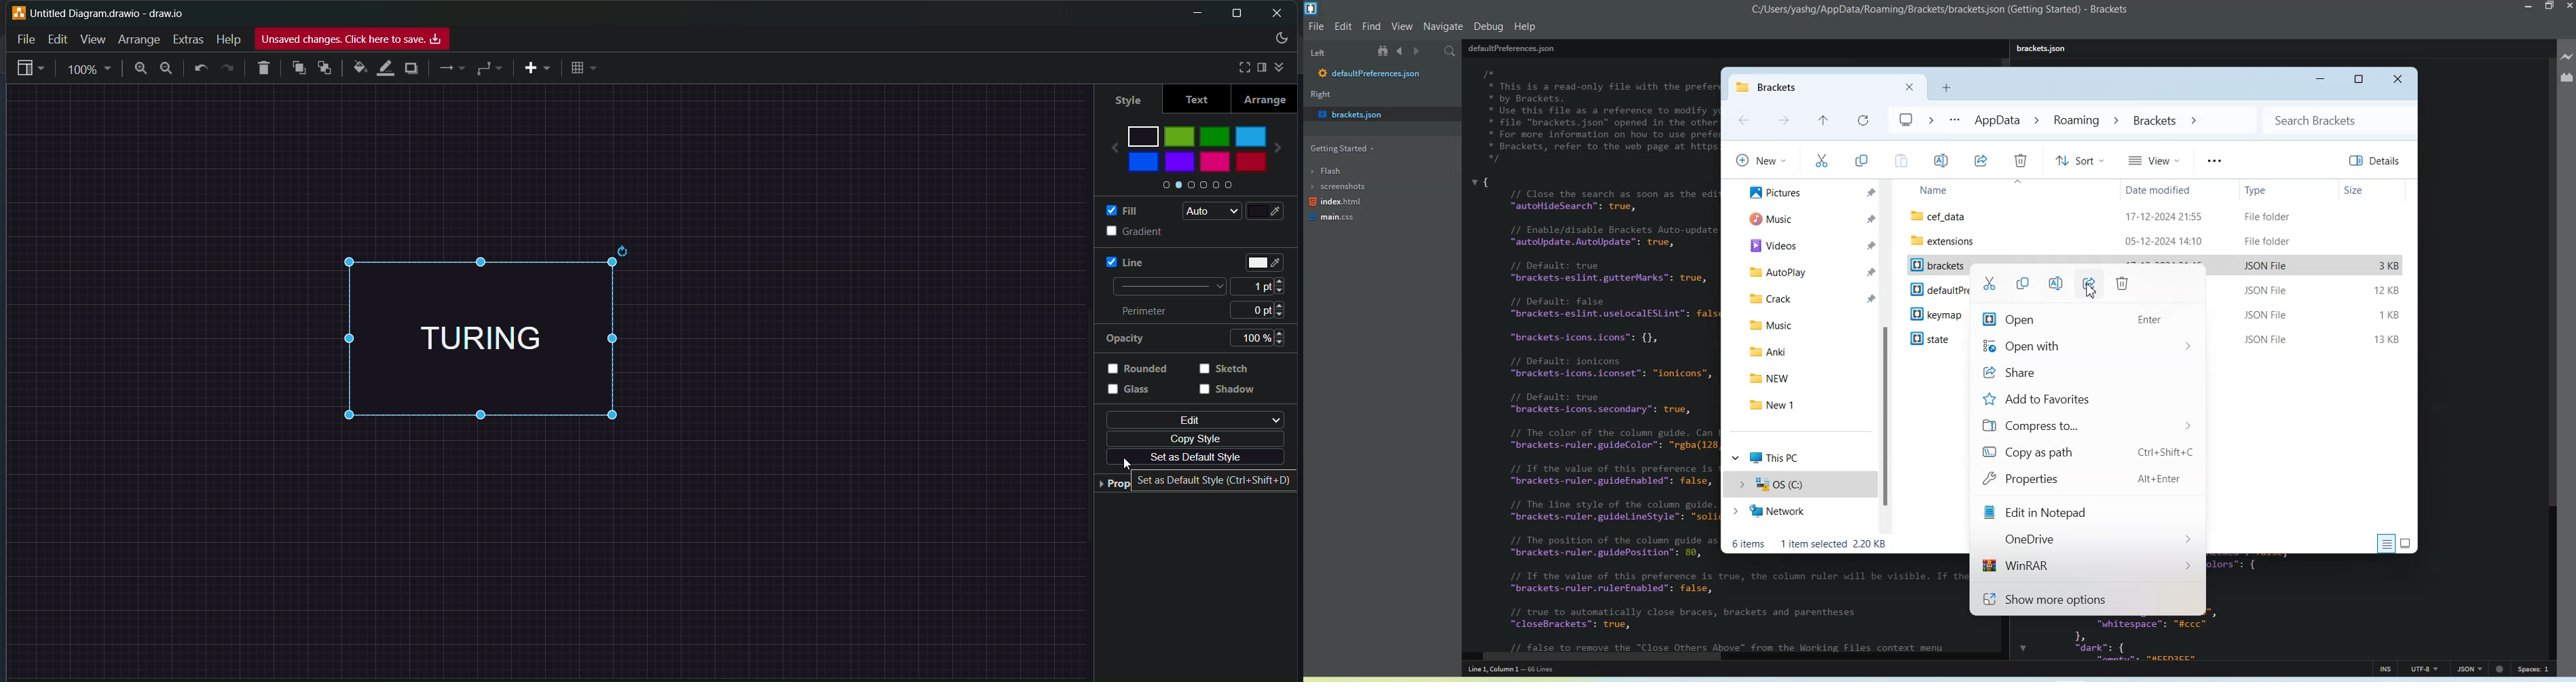  I want to click on Getting Started, so click(1340, 149).